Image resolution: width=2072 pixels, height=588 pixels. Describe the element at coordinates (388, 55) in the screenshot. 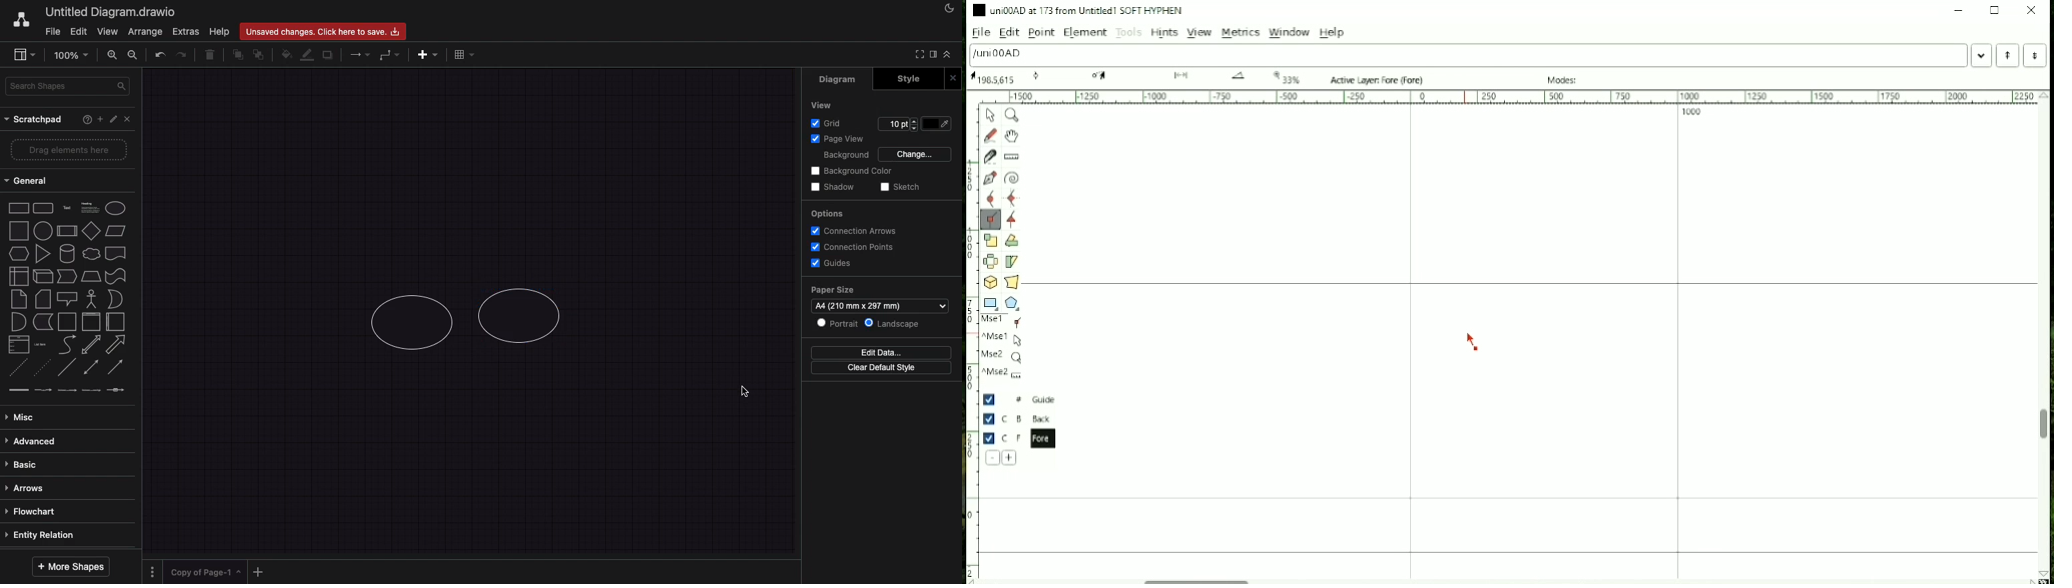

I see `waypoints` at that location.